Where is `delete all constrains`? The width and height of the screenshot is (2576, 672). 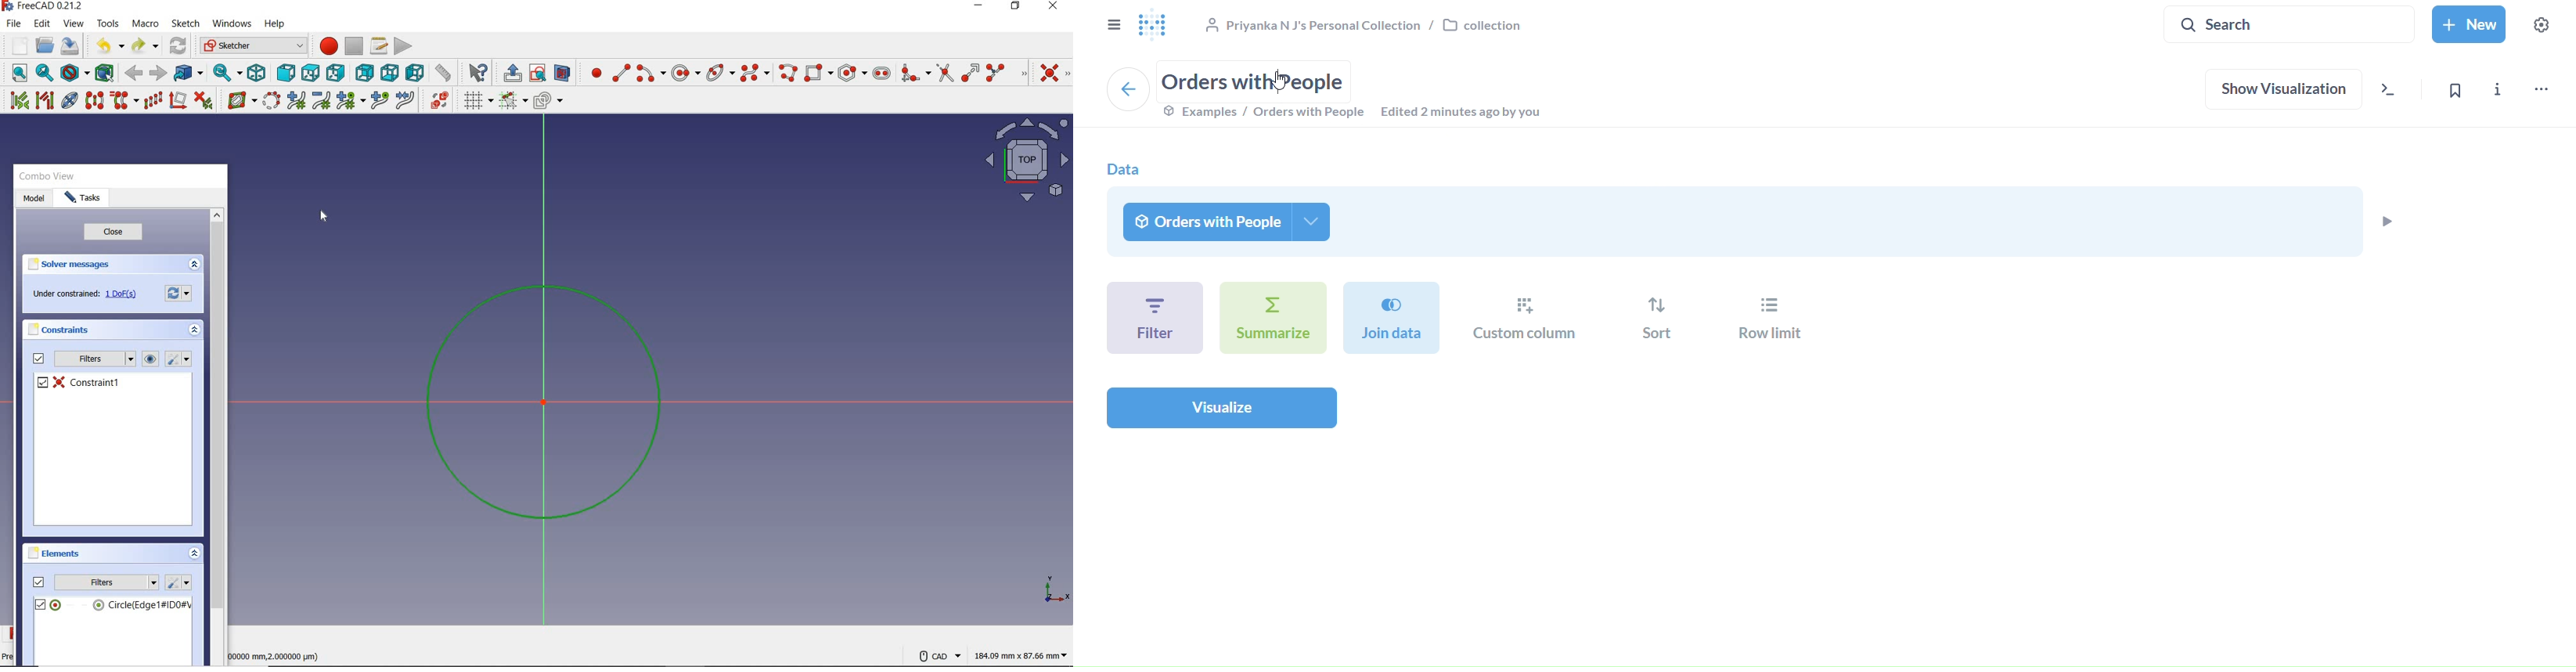
delete all constrains is located at coordinates (202, 100).